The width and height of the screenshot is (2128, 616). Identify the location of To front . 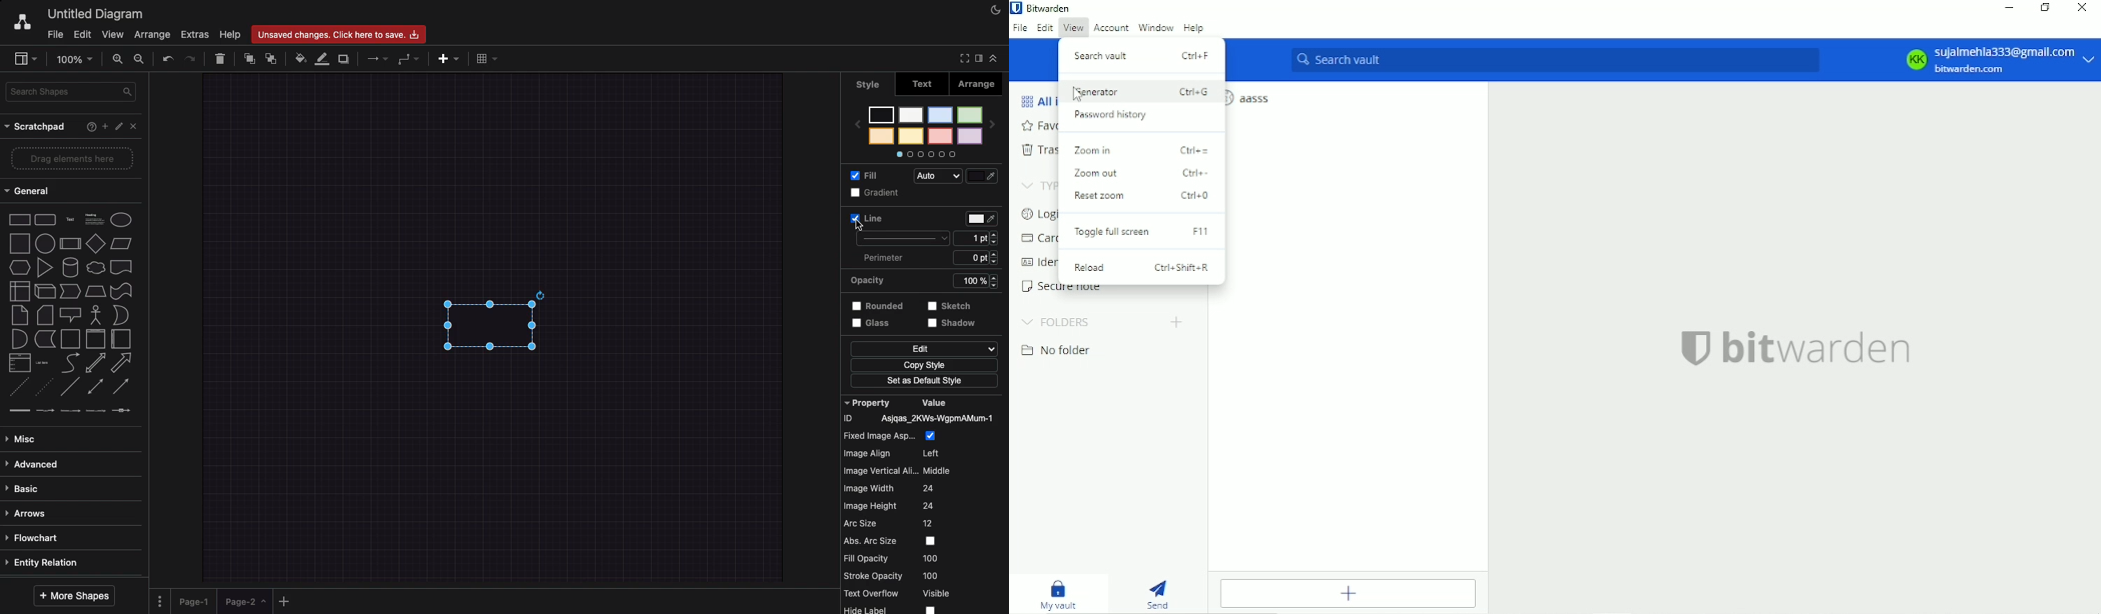
(249, 57).